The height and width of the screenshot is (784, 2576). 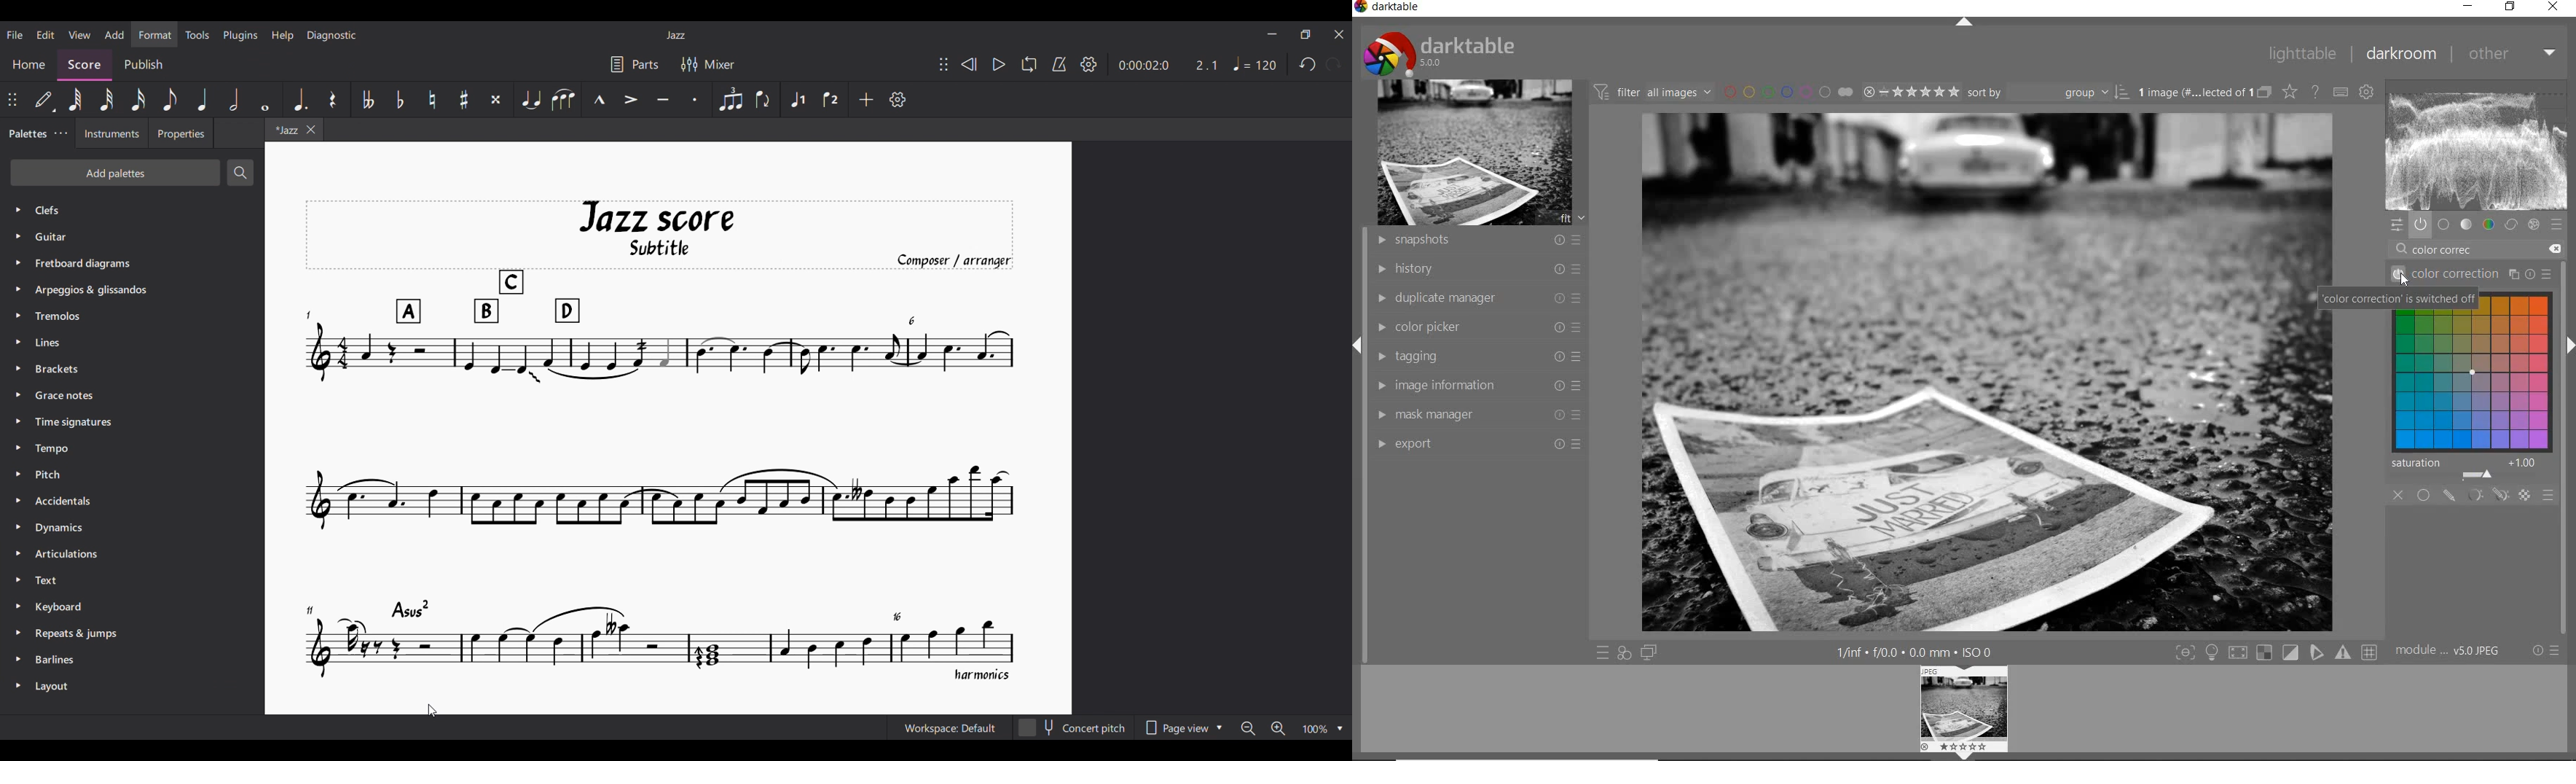 I want to click on snapshots, so click(x=1477, y=241).